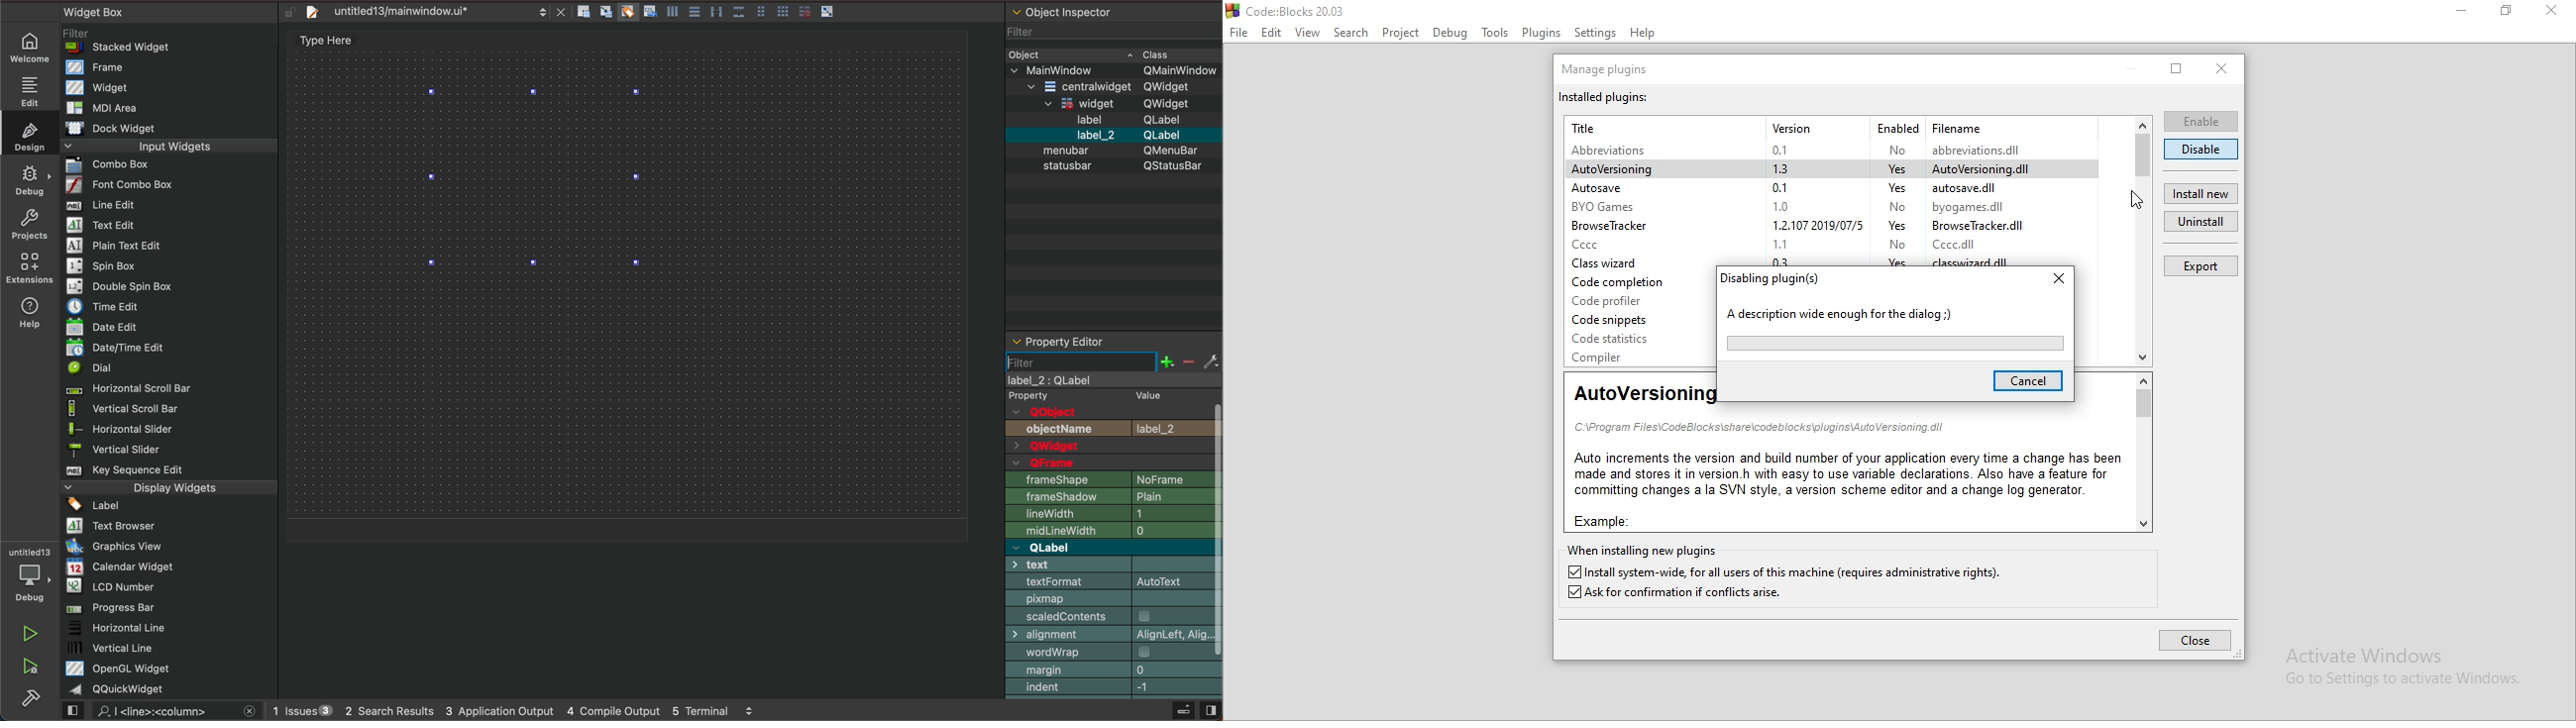 Image resolution: width=2576 pixels, height=728 pixels. What do you see at coordinates (1115, 530) in the screenshot?
I see `minline width` at bounding box center [1115, 530].